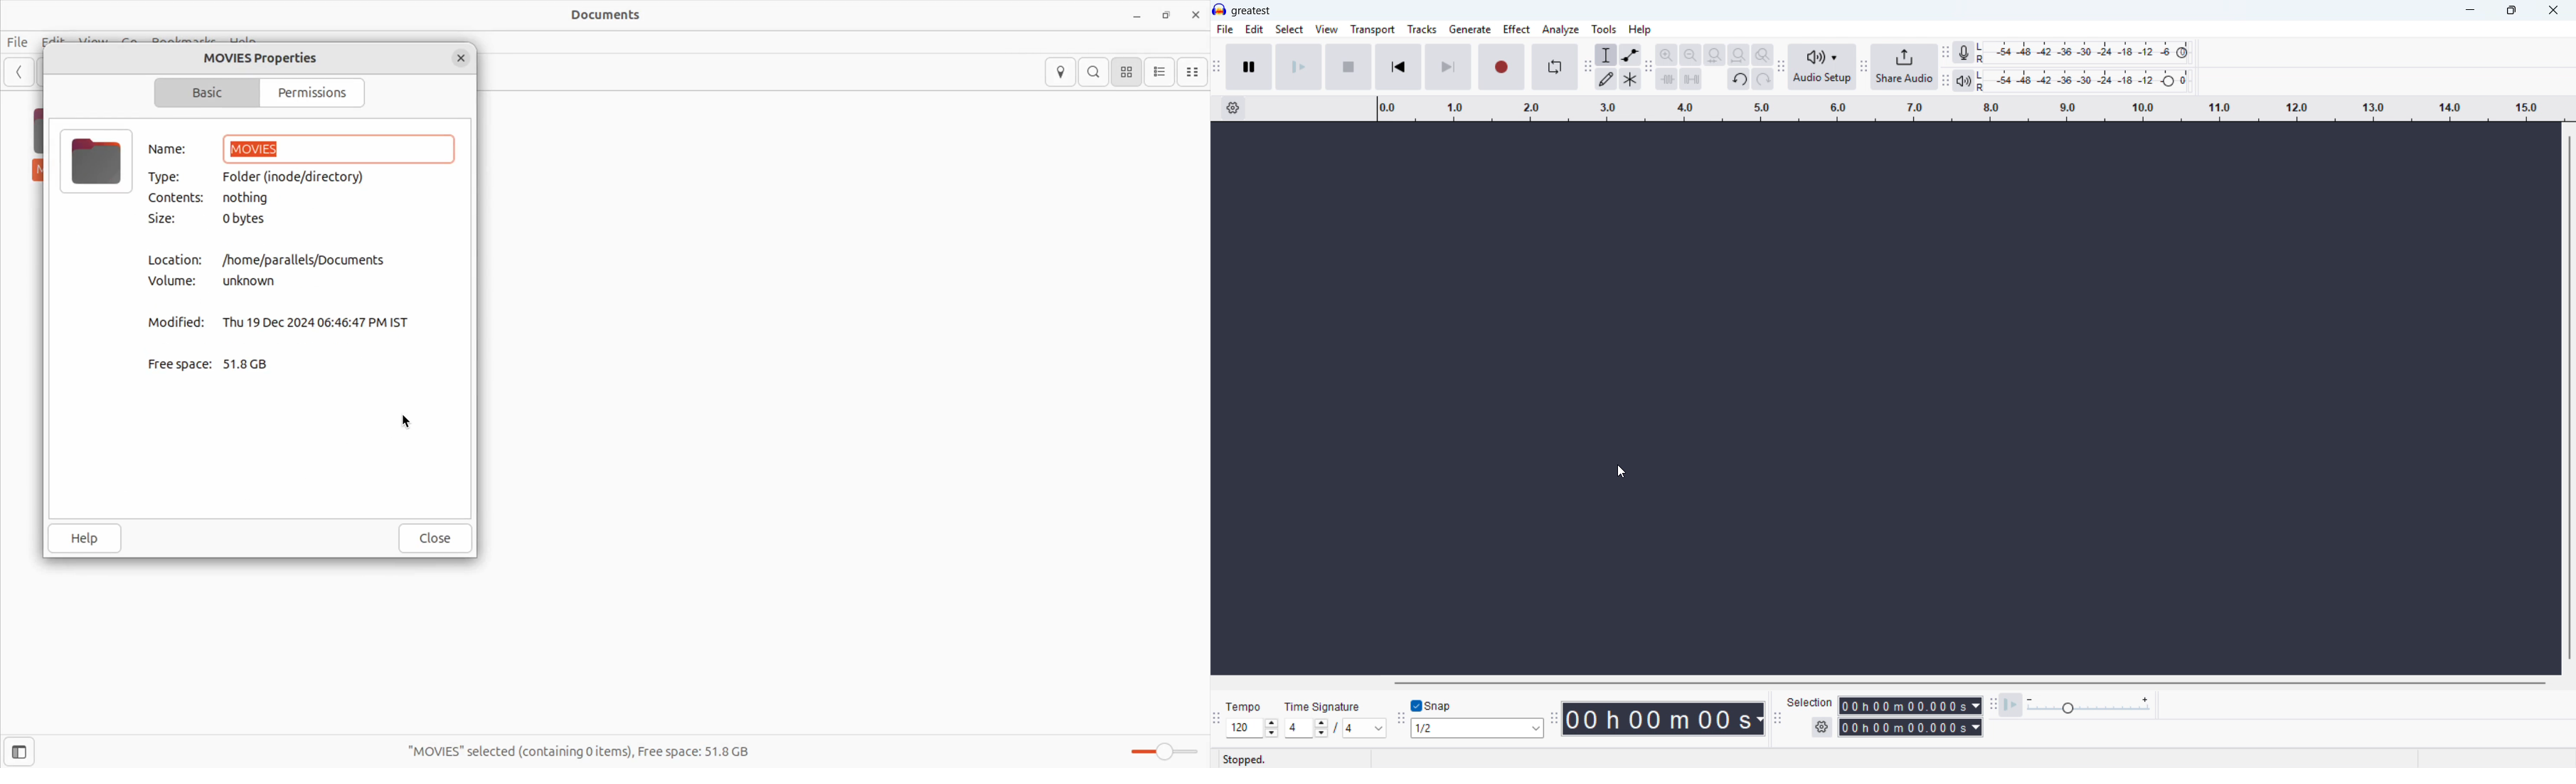 The height and width of the screenshot is (784, 2576). I want to click on effect , so click(1517, 29).